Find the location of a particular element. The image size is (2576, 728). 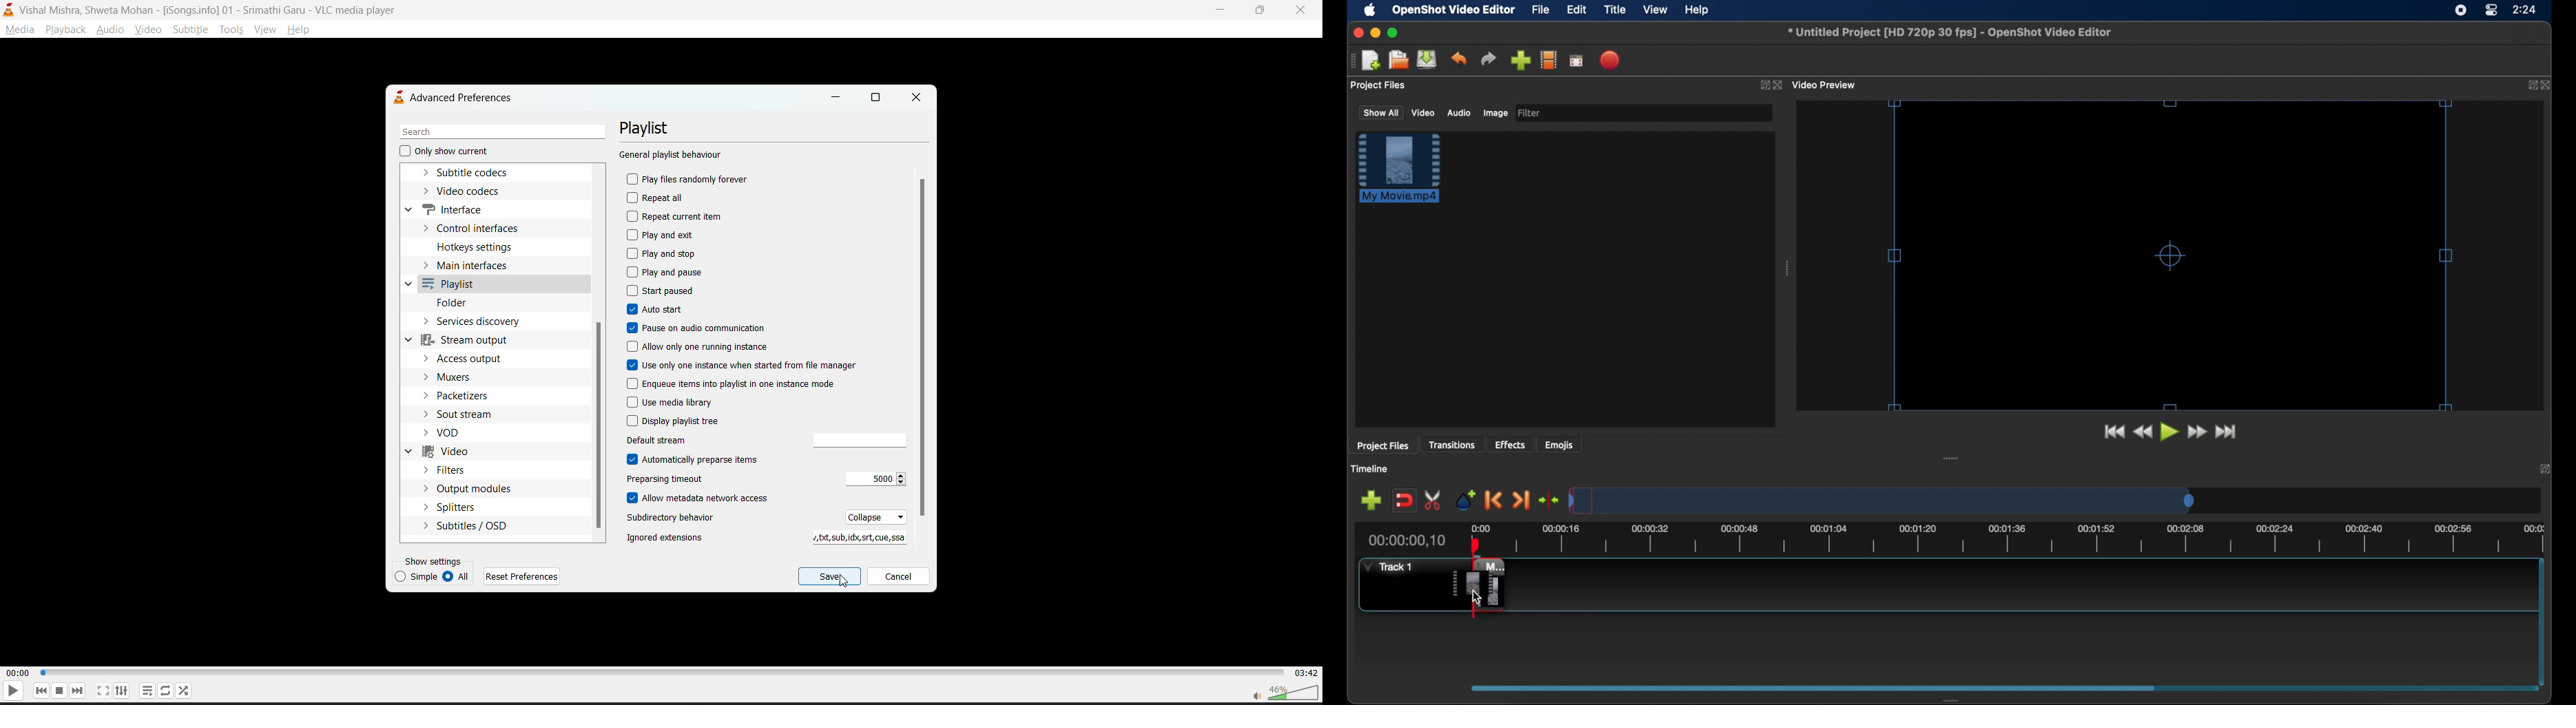

full screen is located at coordinates (1576, 61).